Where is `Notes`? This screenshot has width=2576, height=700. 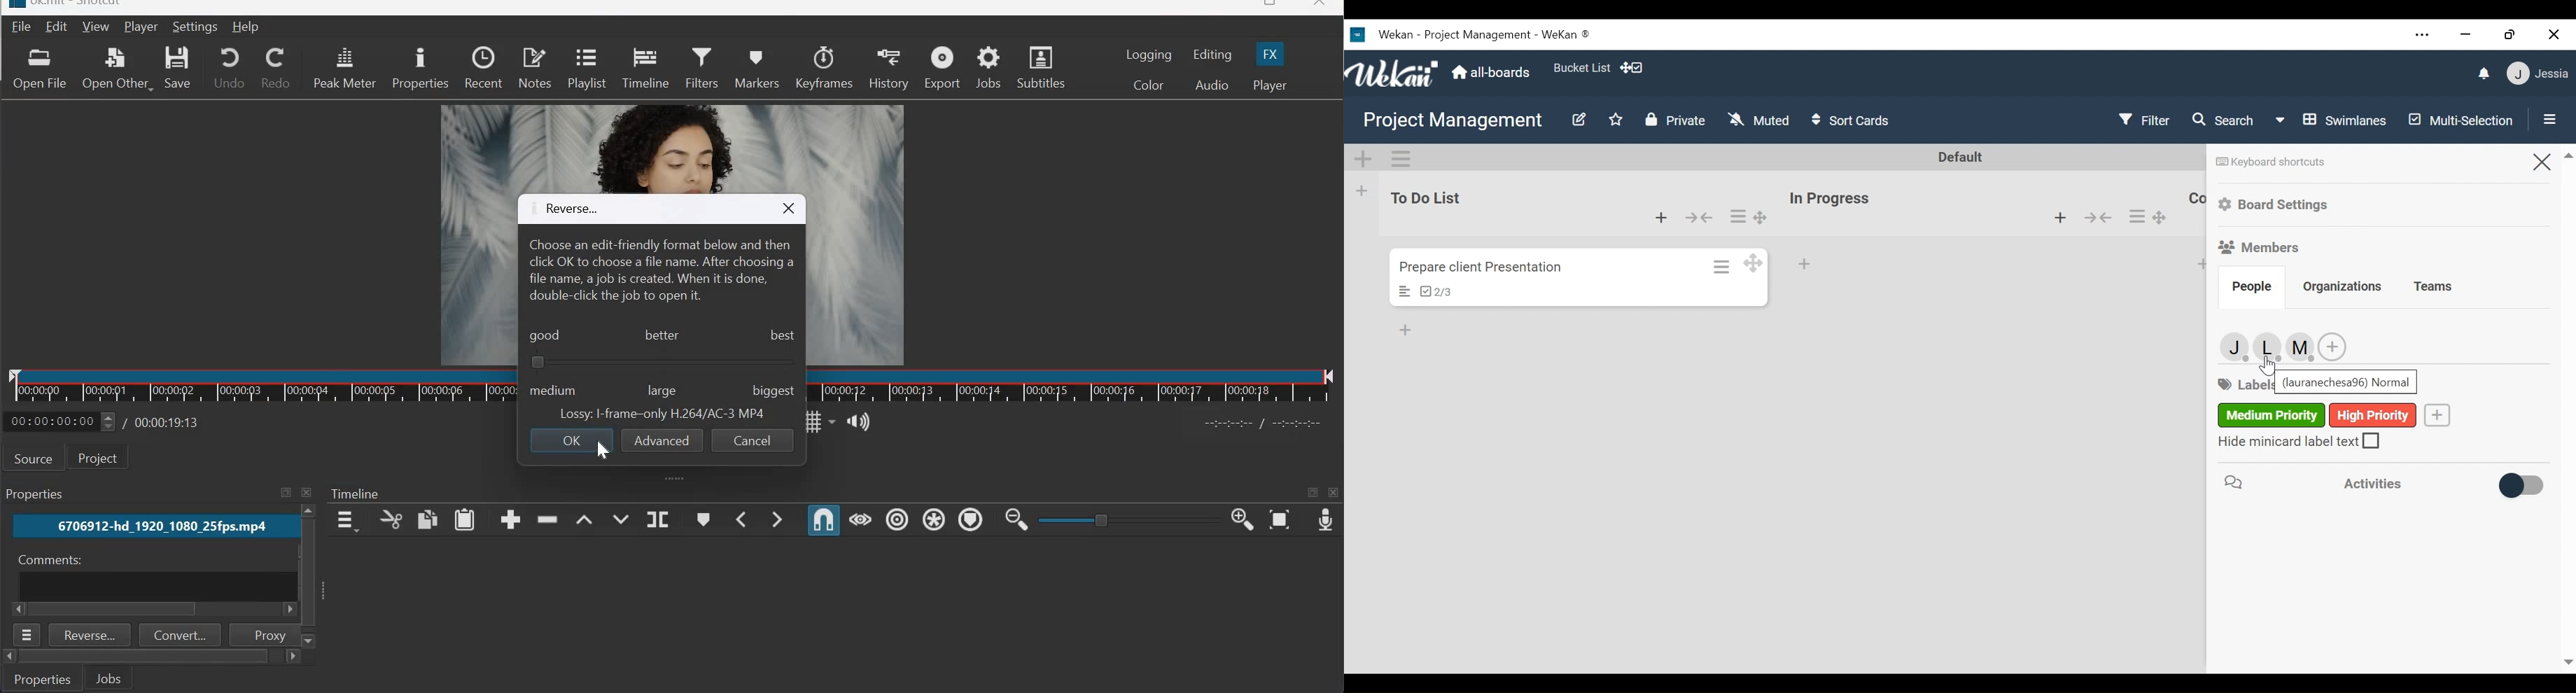
Notes is located at coordinates (536, 68).